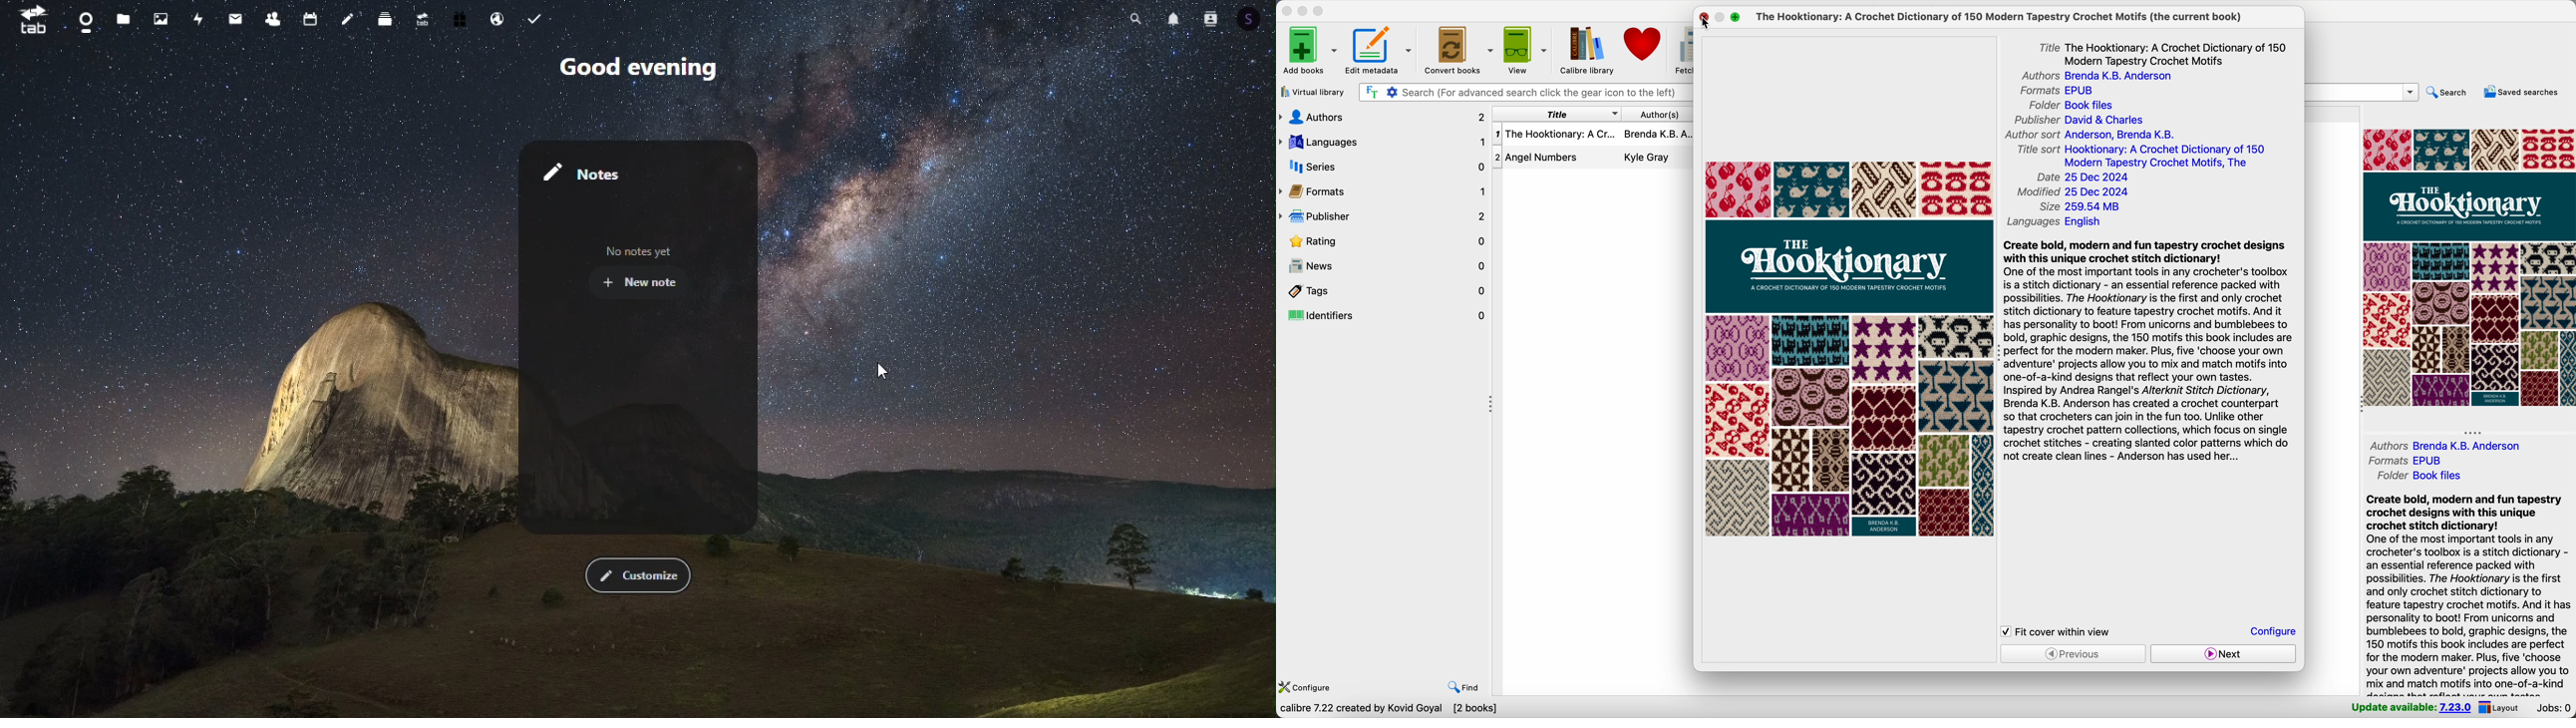 The height and width of the screenshot is (728, 2576). I want to click on minimize, so click(1305, 10).